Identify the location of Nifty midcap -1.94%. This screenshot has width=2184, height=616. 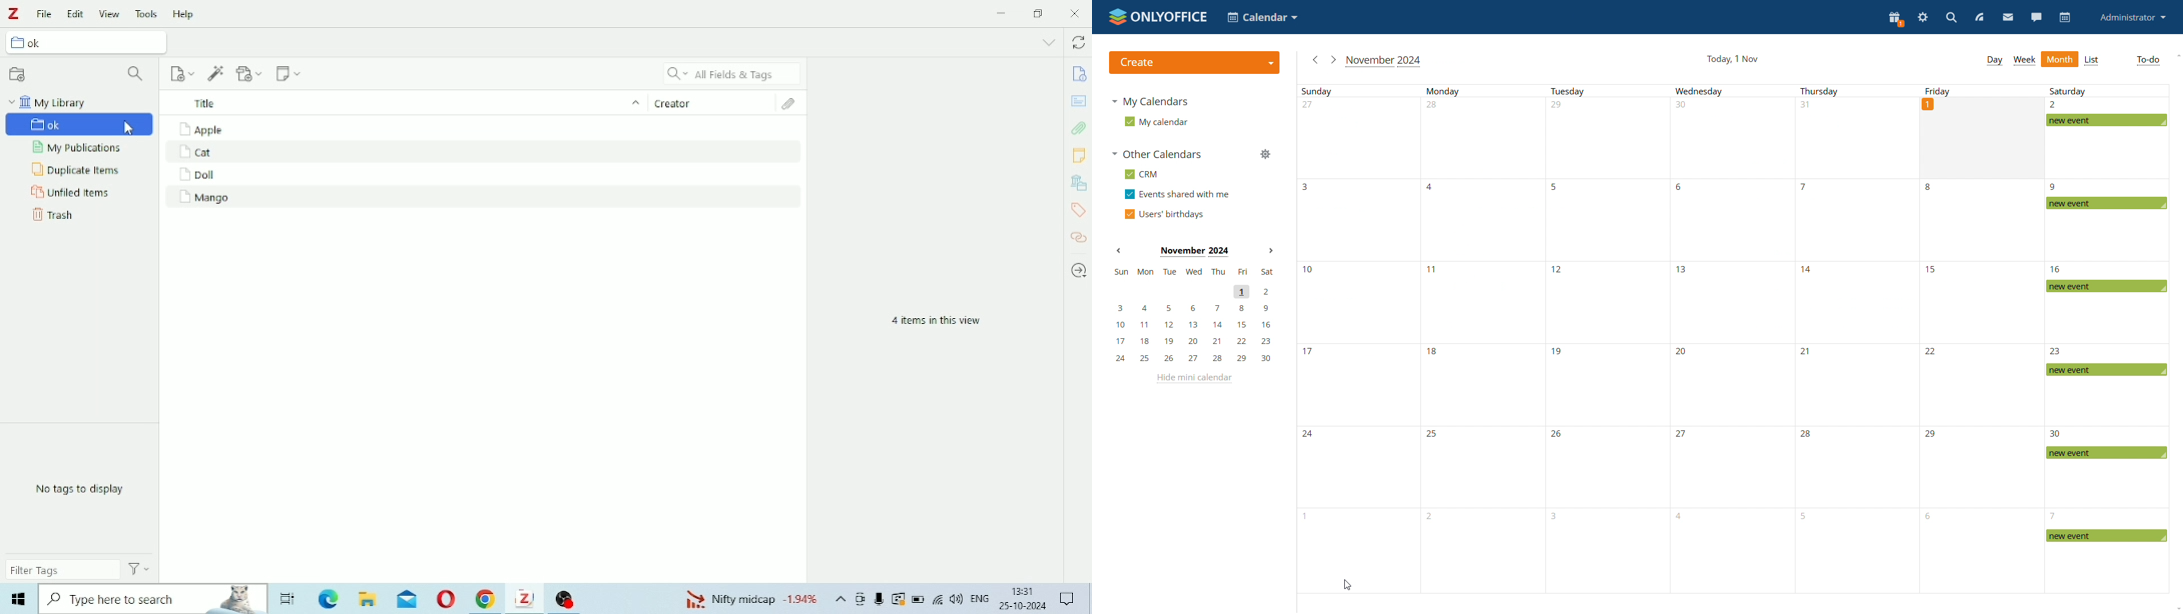
(749, 598).